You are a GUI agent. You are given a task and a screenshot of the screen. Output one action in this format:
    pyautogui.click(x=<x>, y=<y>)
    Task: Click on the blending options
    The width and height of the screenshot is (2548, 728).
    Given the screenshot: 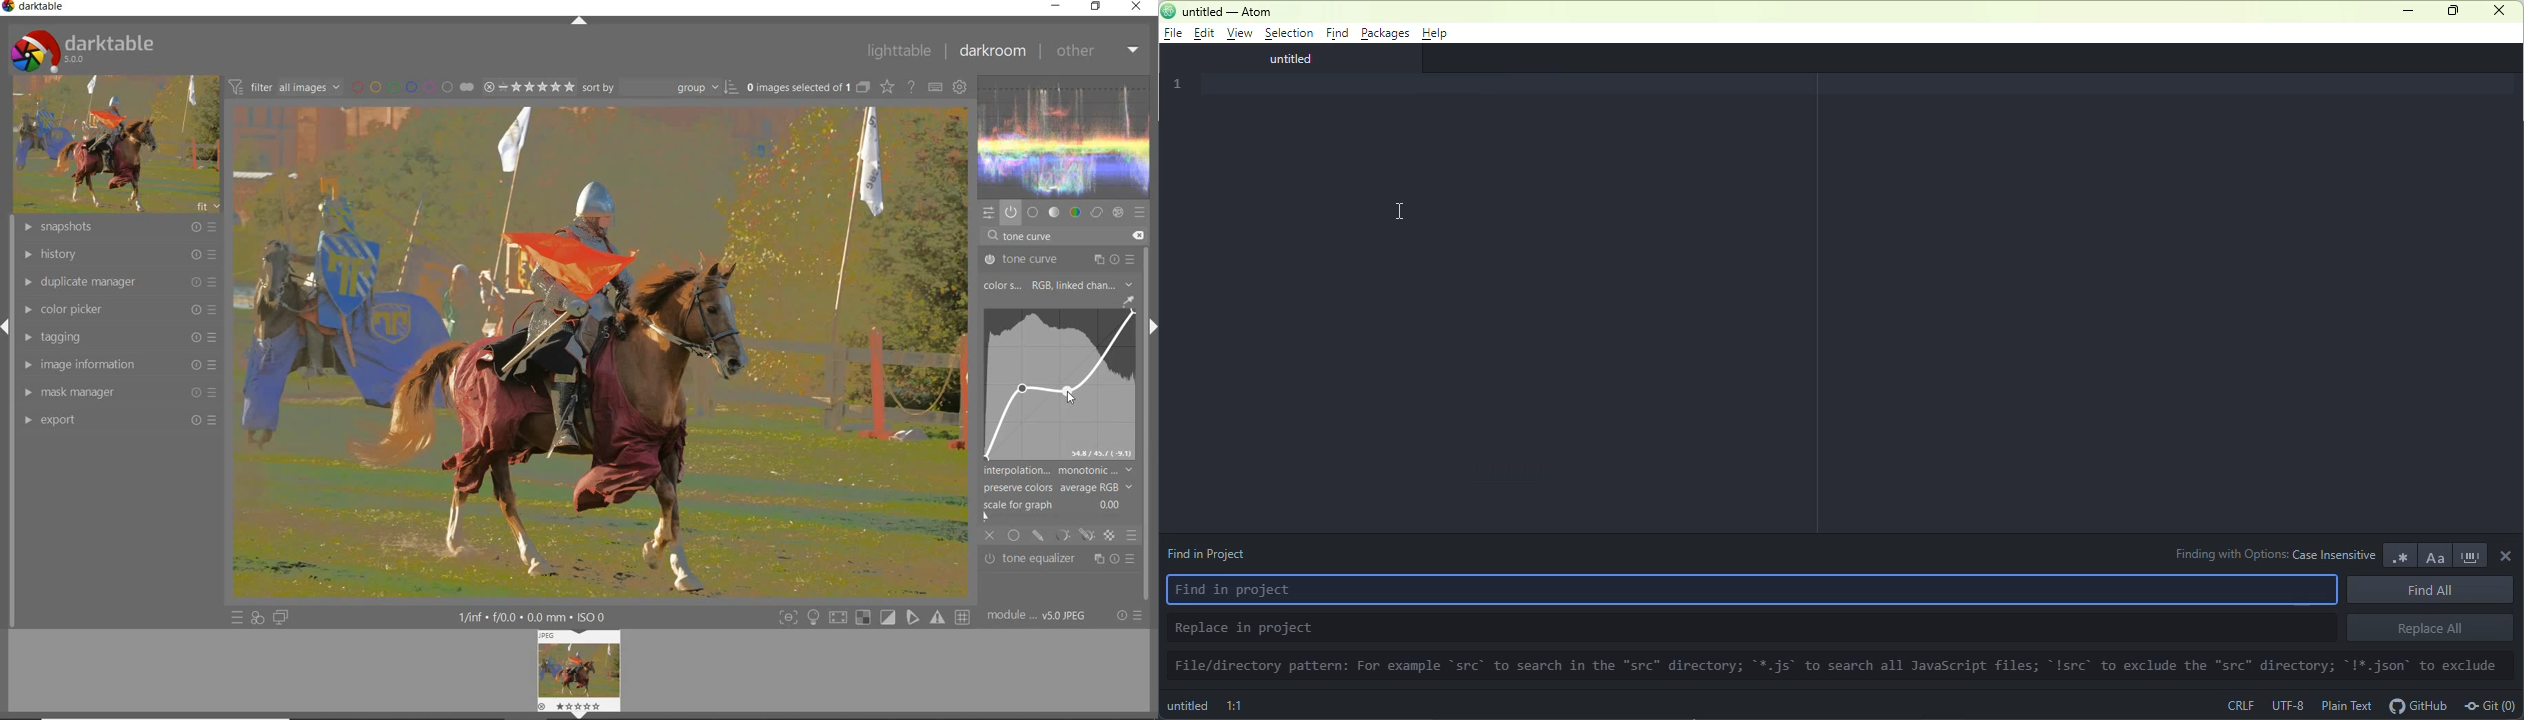 What is the action you would take?
    pyautogui.click(x=1131, y=534)
    